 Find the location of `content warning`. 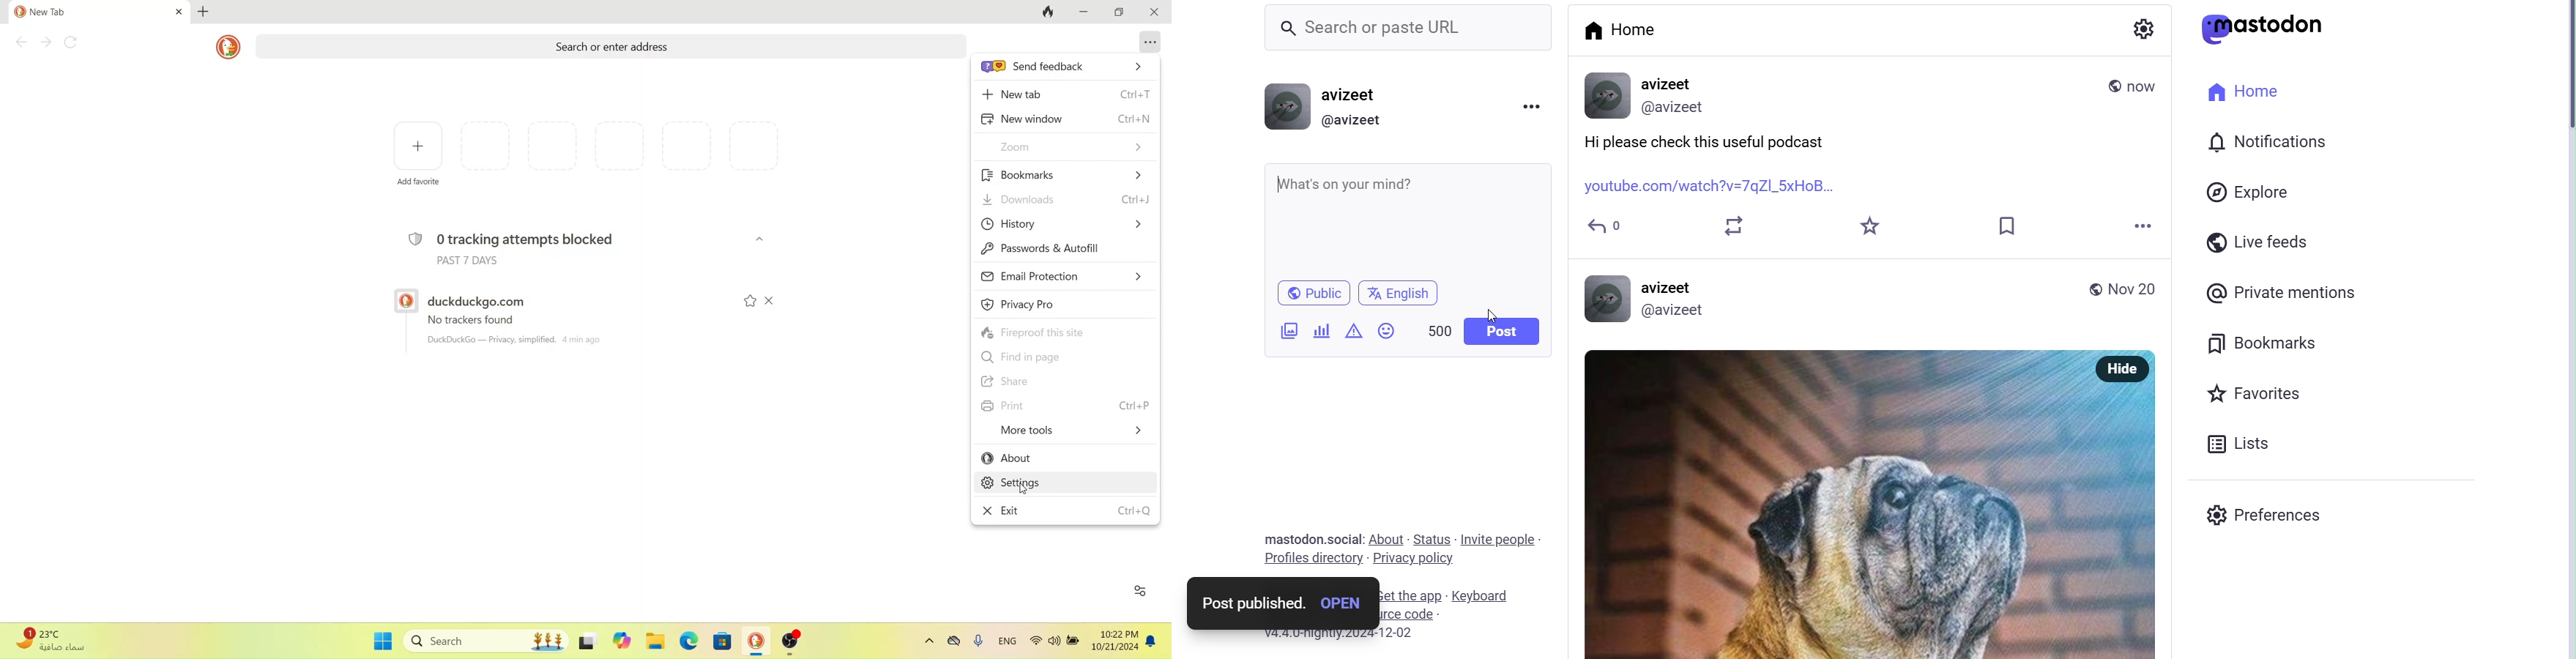

content warning is located at coordinates (1352, 330).